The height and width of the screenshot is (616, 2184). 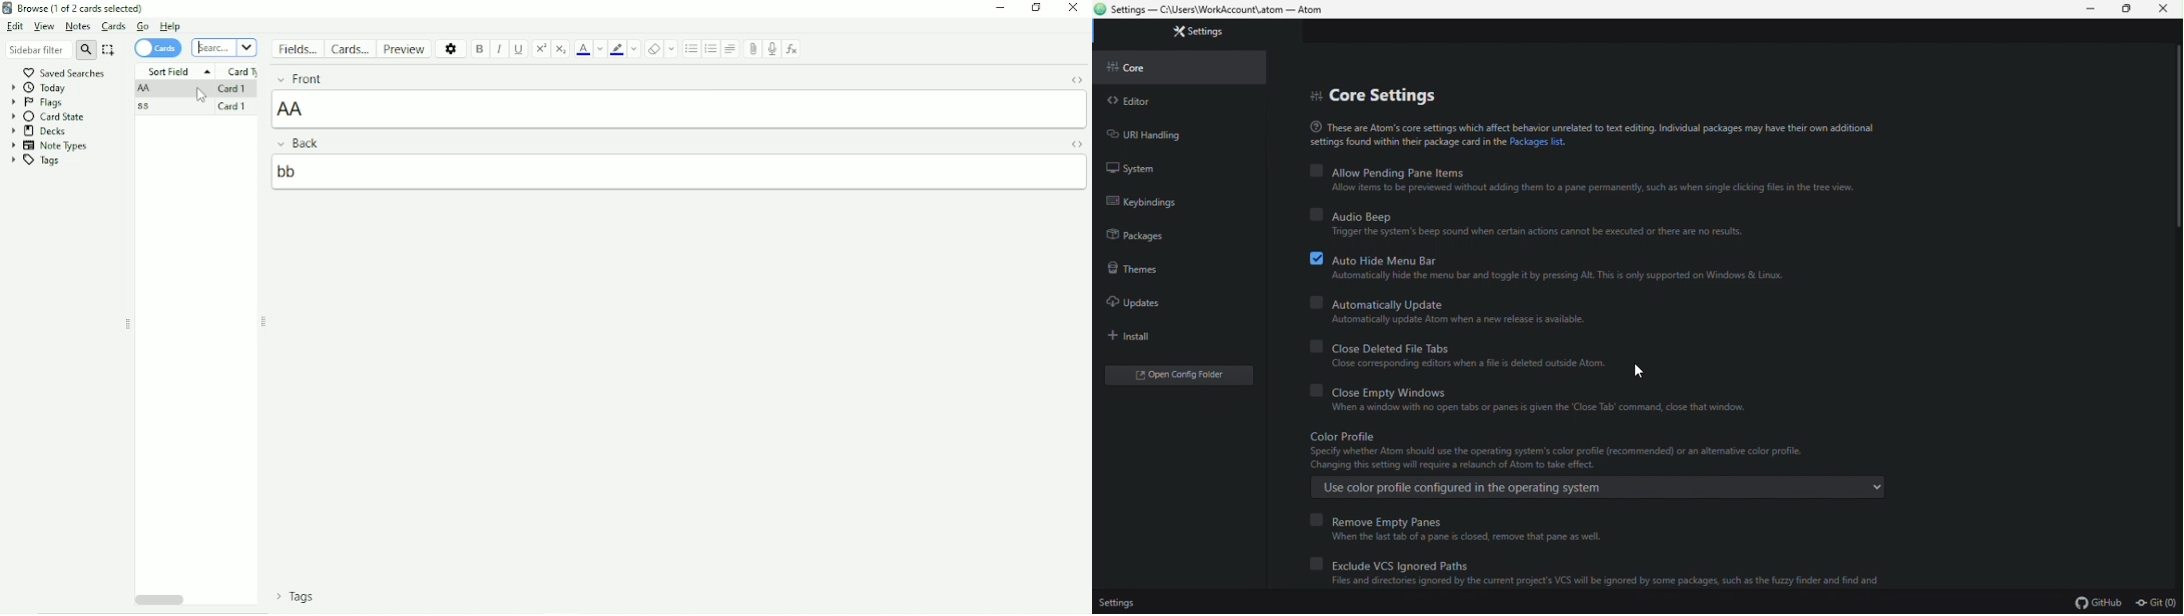 What do you see at coordinates (179, 72) in the screenshot?
I see `Sort Field` at bounding box center [179, 72].